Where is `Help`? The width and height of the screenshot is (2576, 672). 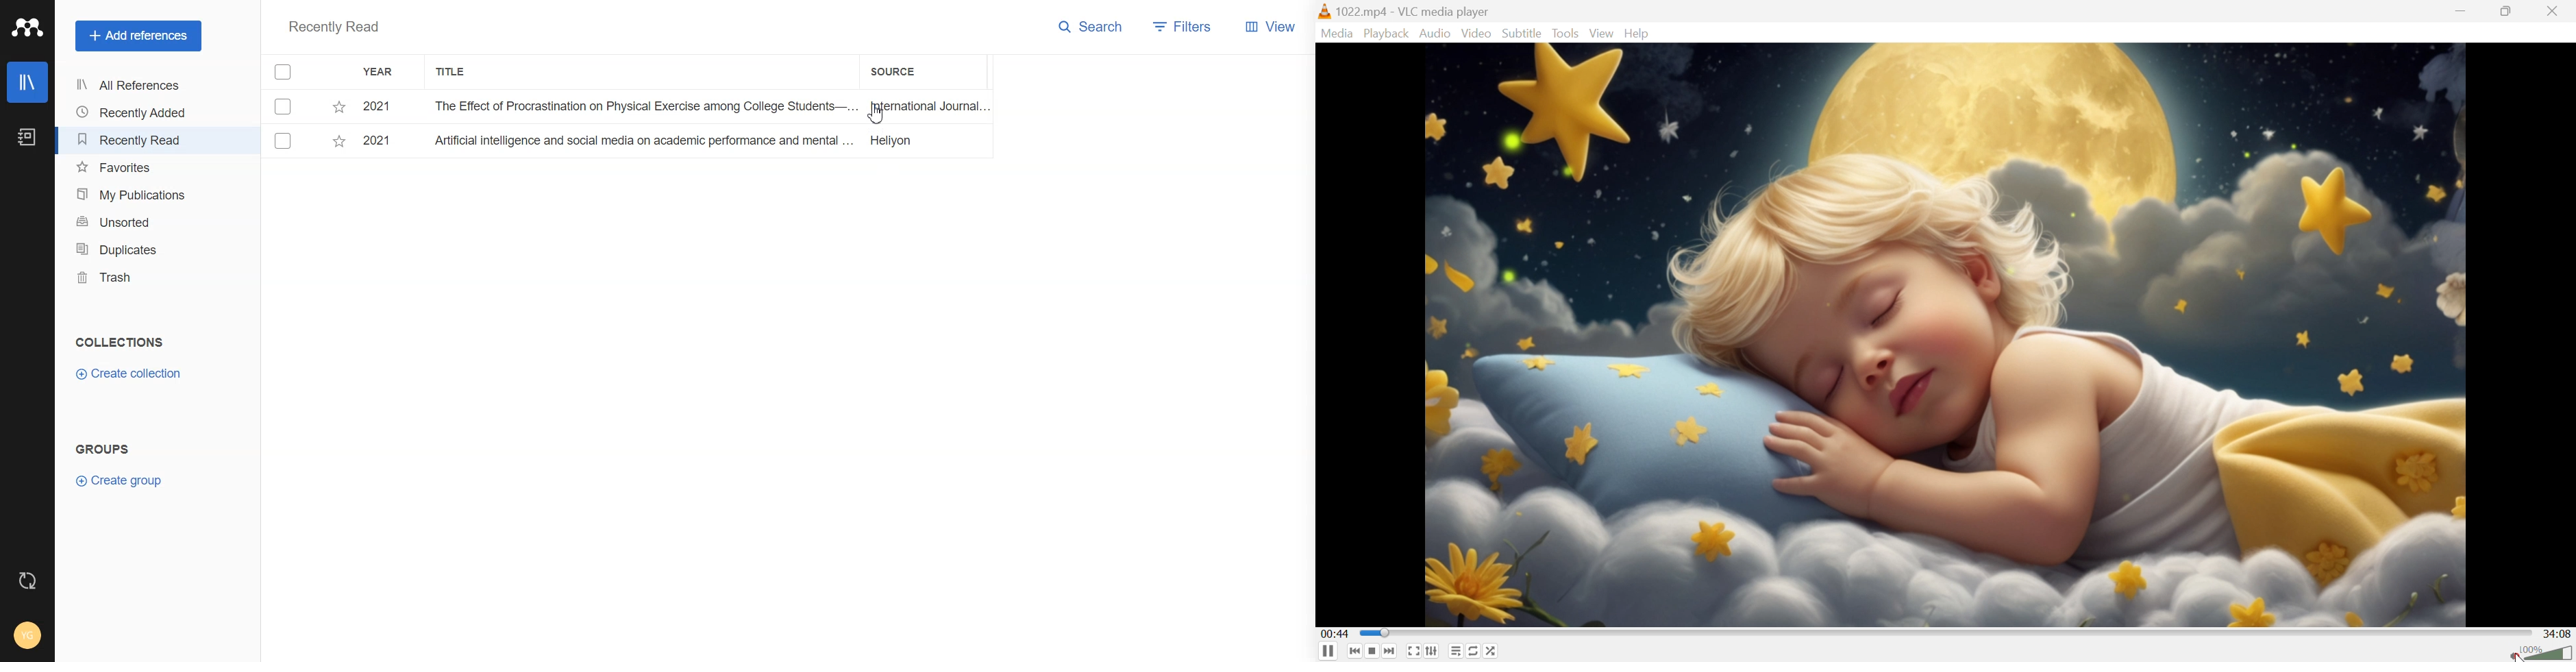 Help is located at coordinates (1639, 33).